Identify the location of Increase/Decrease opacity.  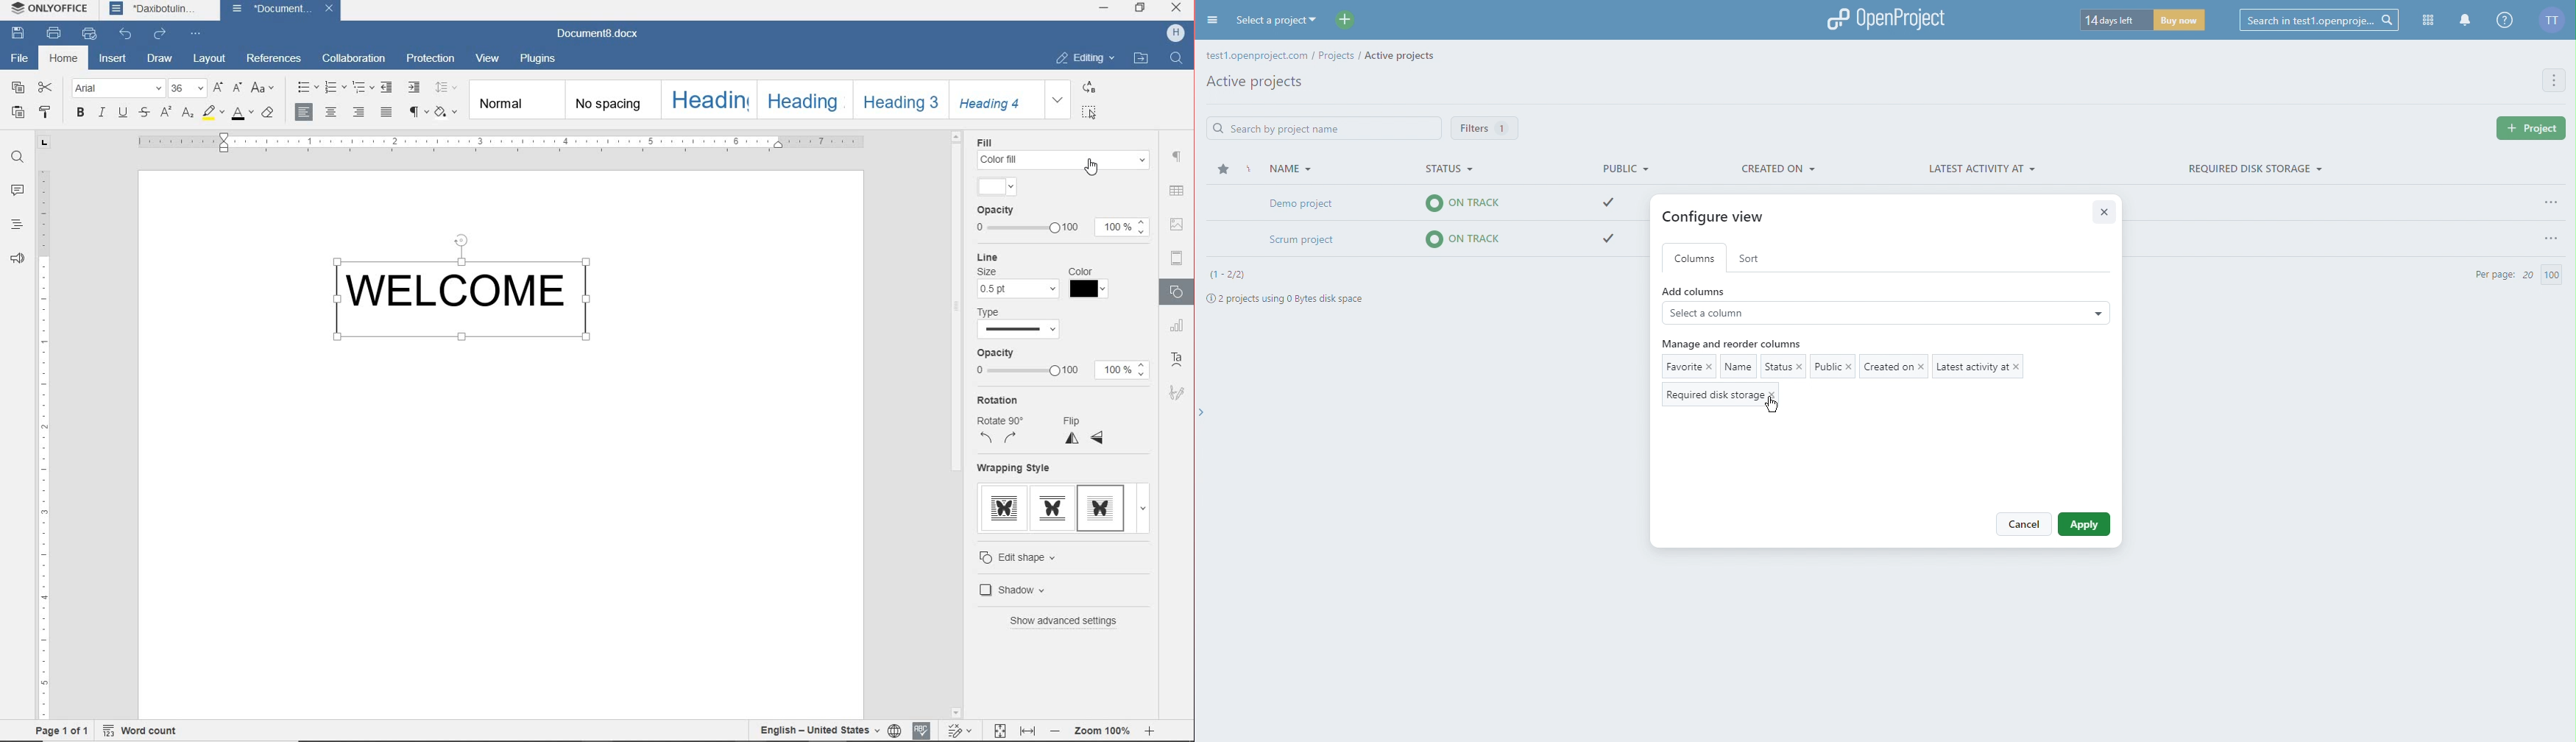
(1143, 227).